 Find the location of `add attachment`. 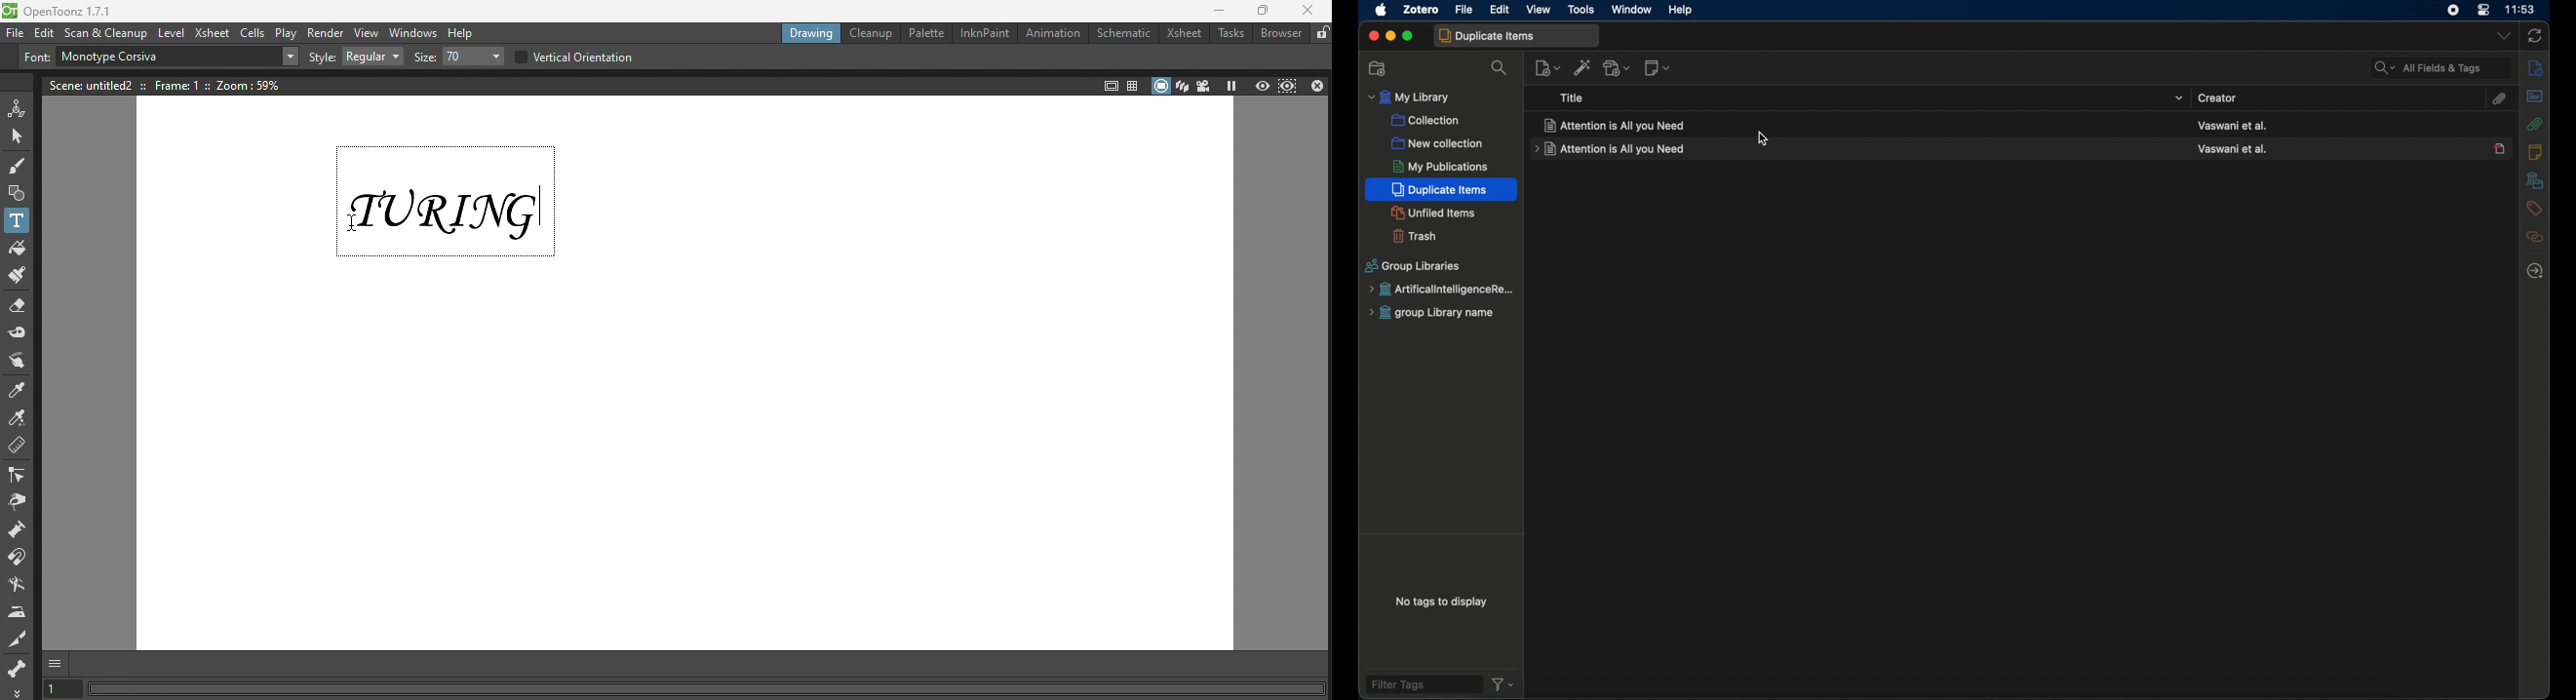

add attachment is located at coordinates (1618, 67).